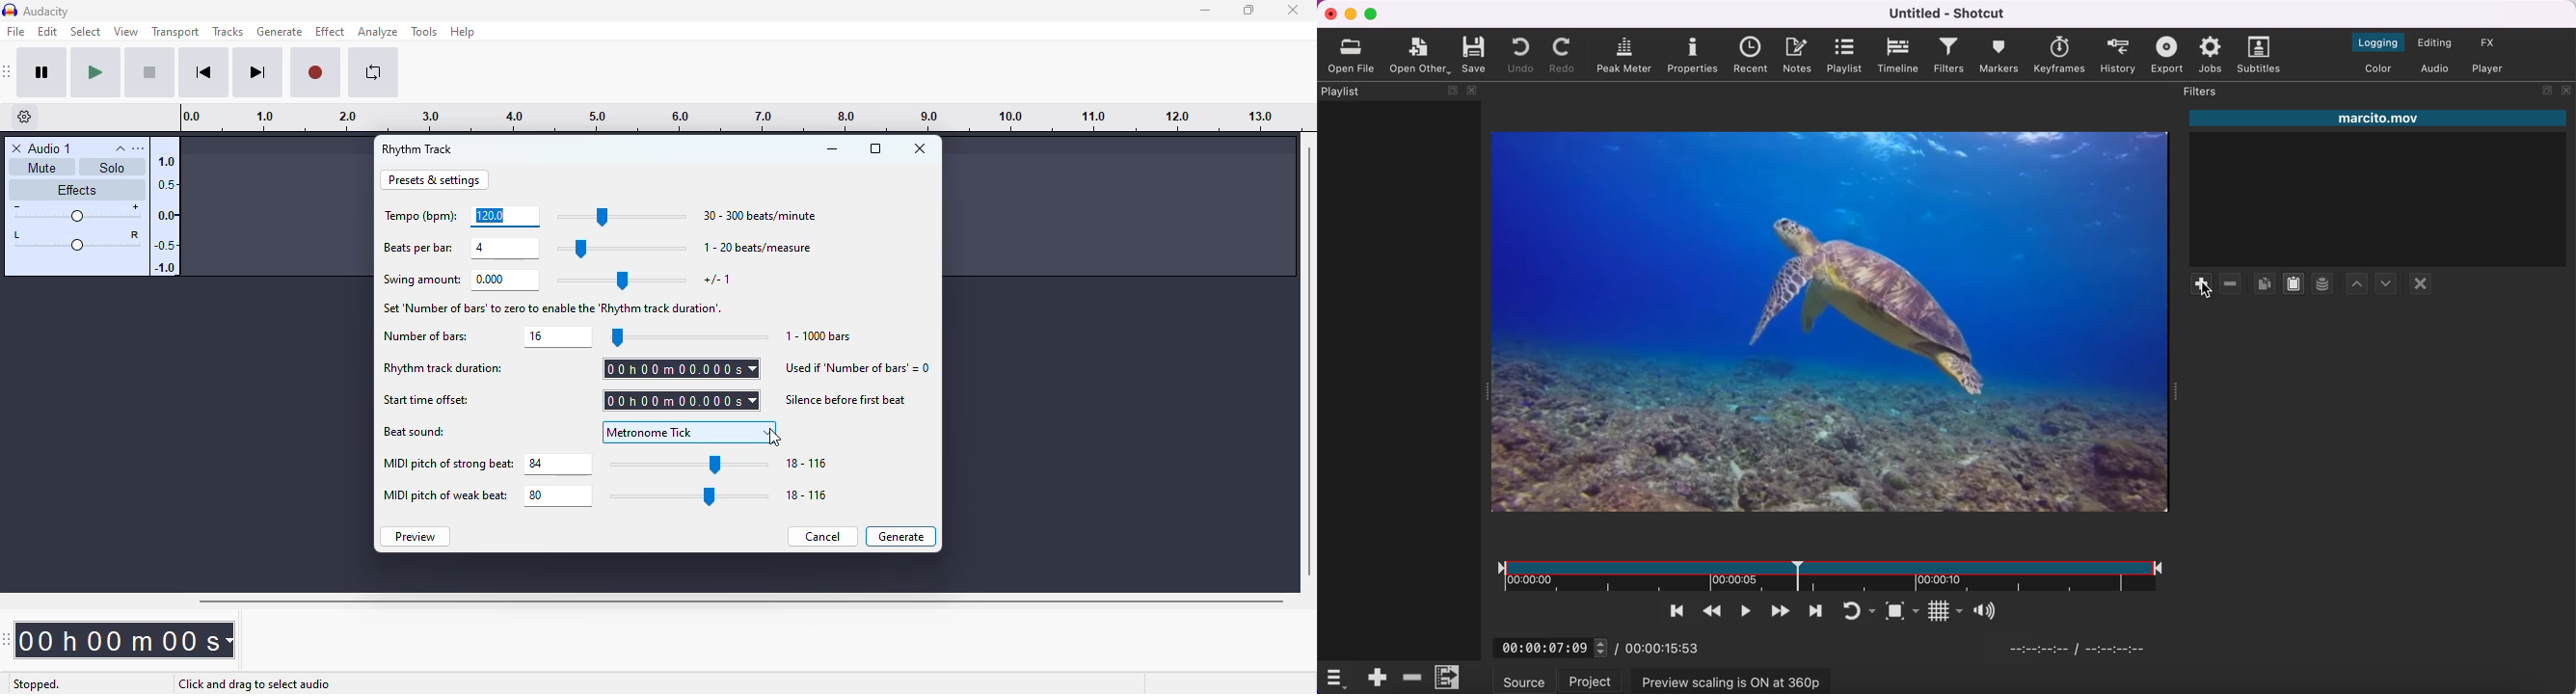 Image resolution: width=2576 pixels, height=700 pixels. I want to click on export, so click(2166, 55).